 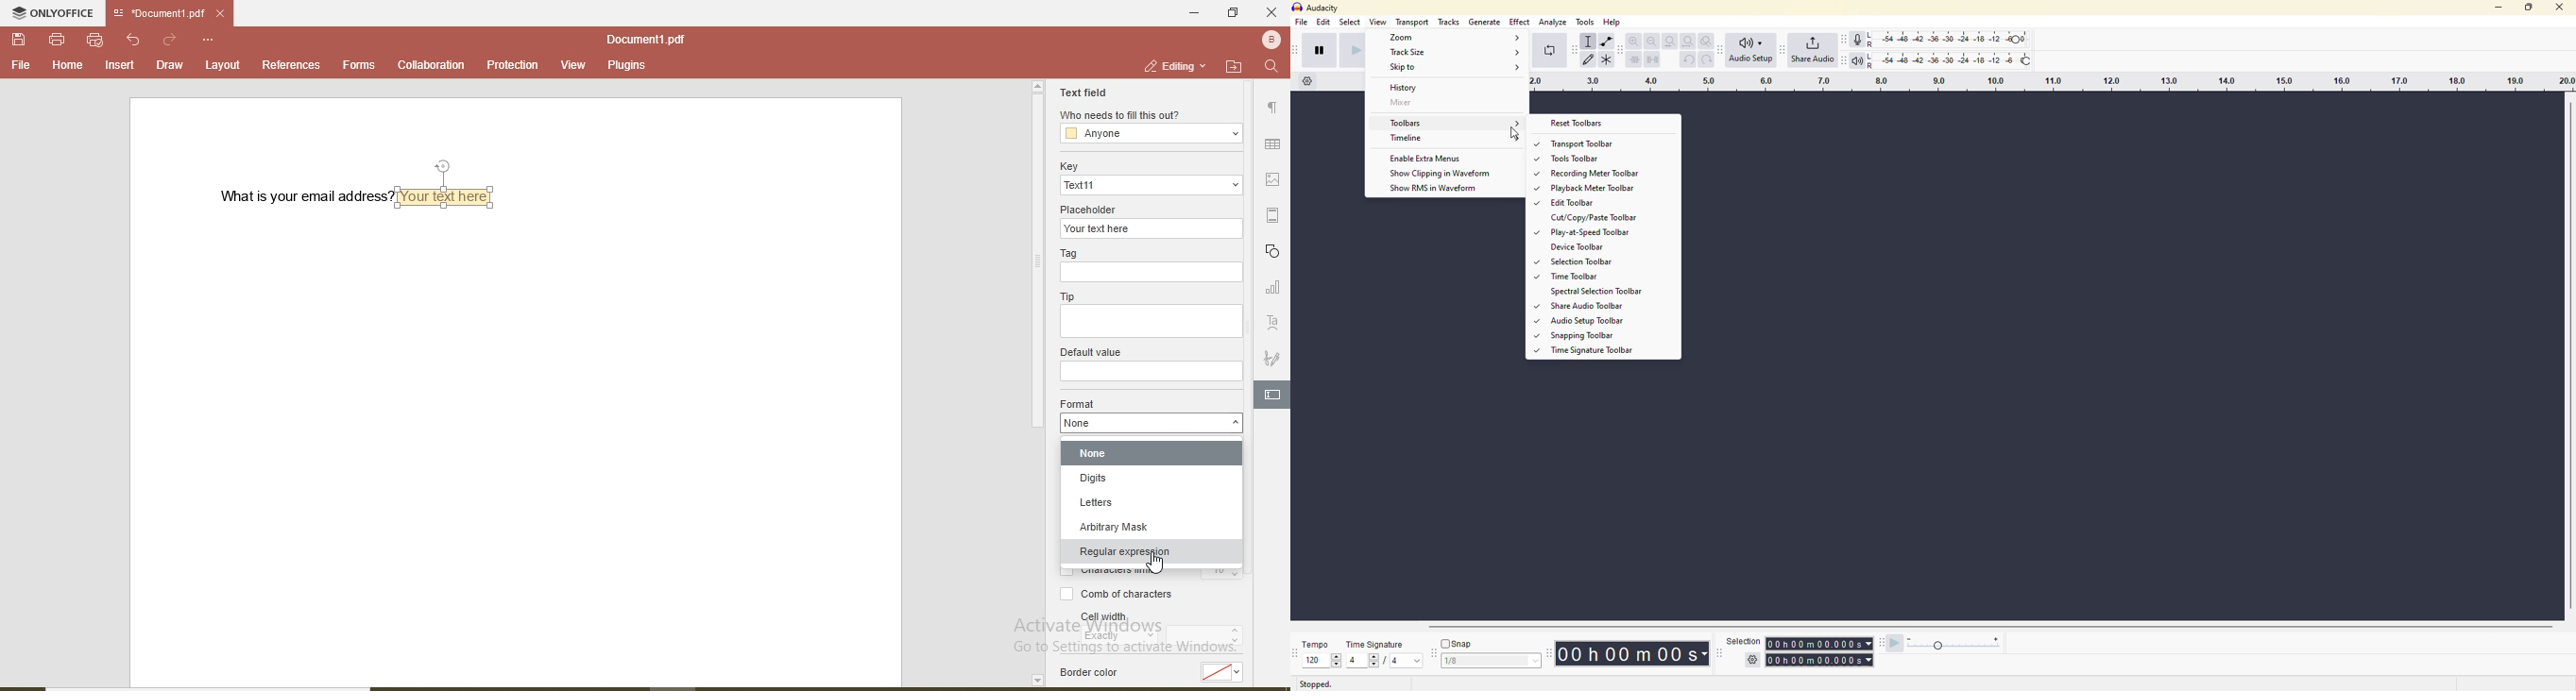 I want to click on Tag, so click(x=1073, y=252).